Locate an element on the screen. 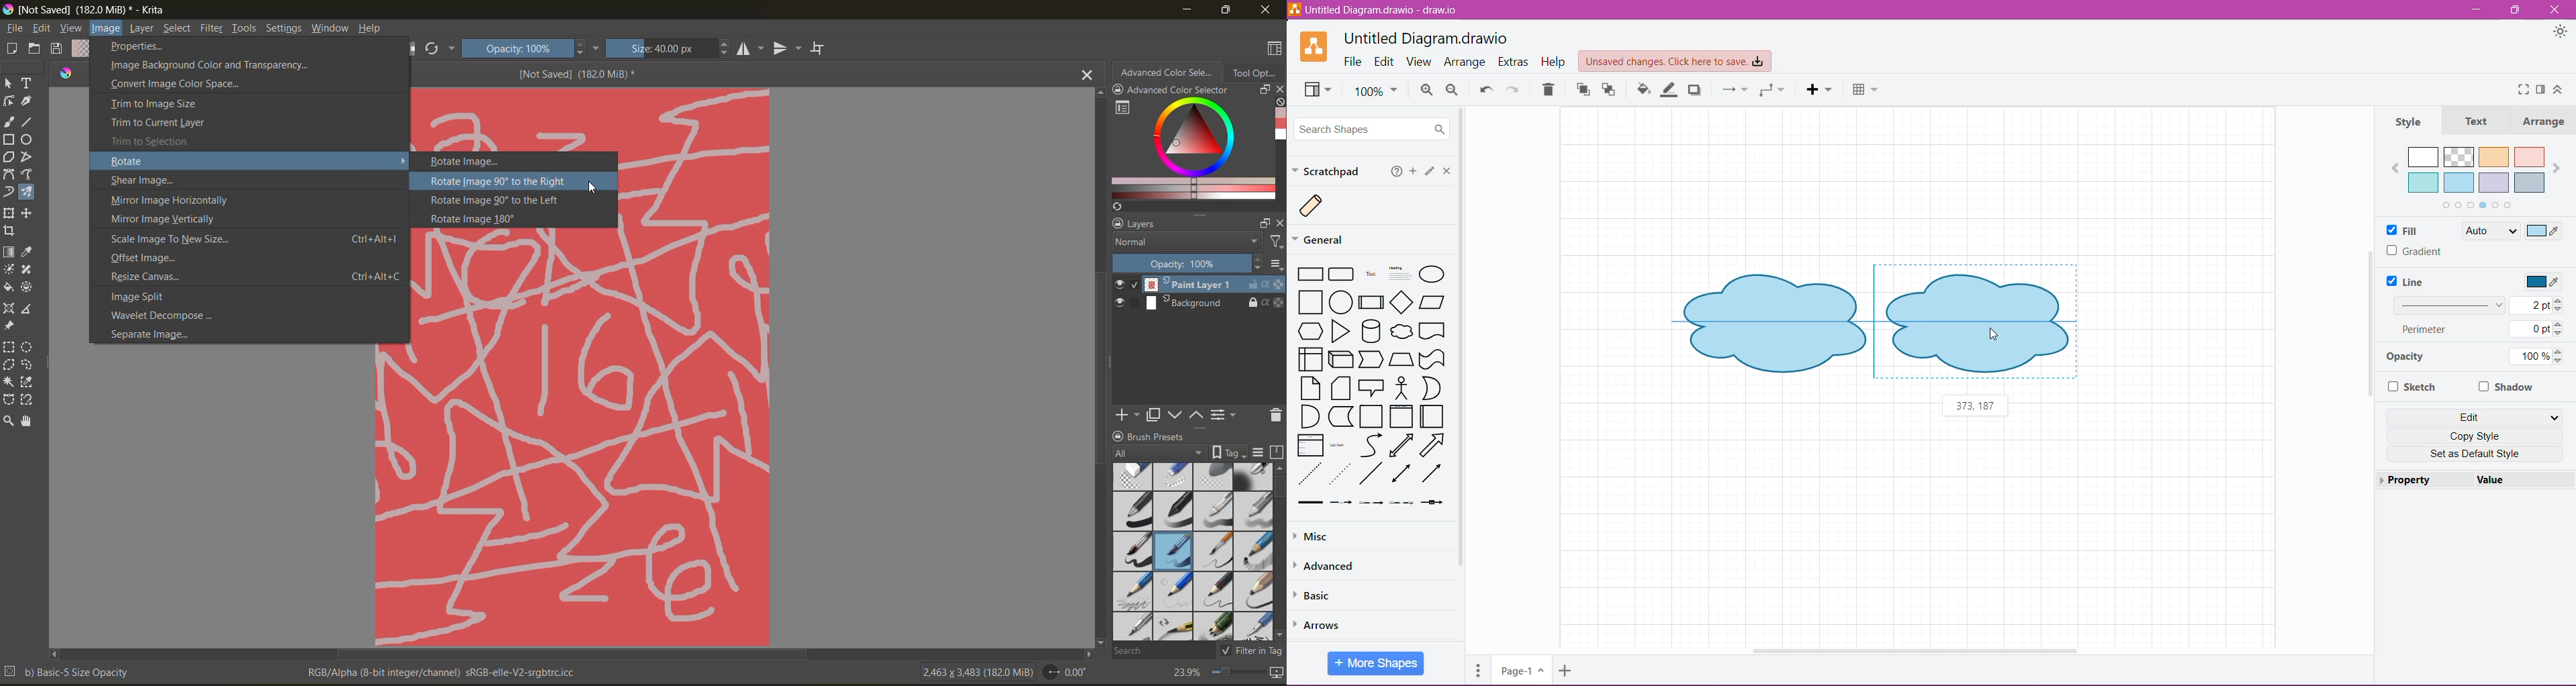 The height and width of the screenshot is (700, 2576). storage resource is located at coordinates (1275, 454).